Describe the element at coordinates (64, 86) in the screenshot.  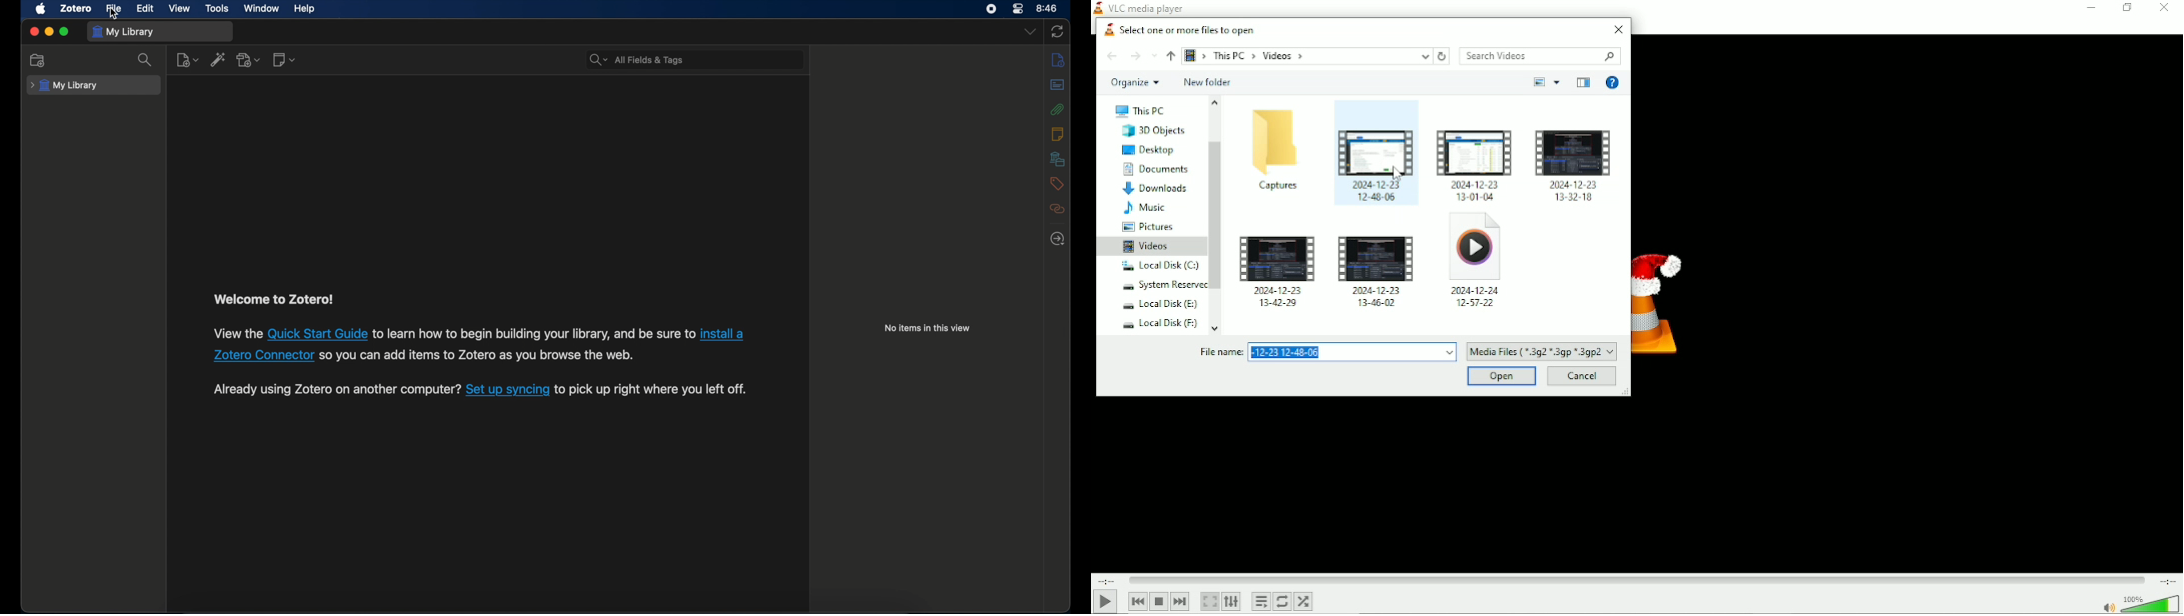
I see `my library` at that location.